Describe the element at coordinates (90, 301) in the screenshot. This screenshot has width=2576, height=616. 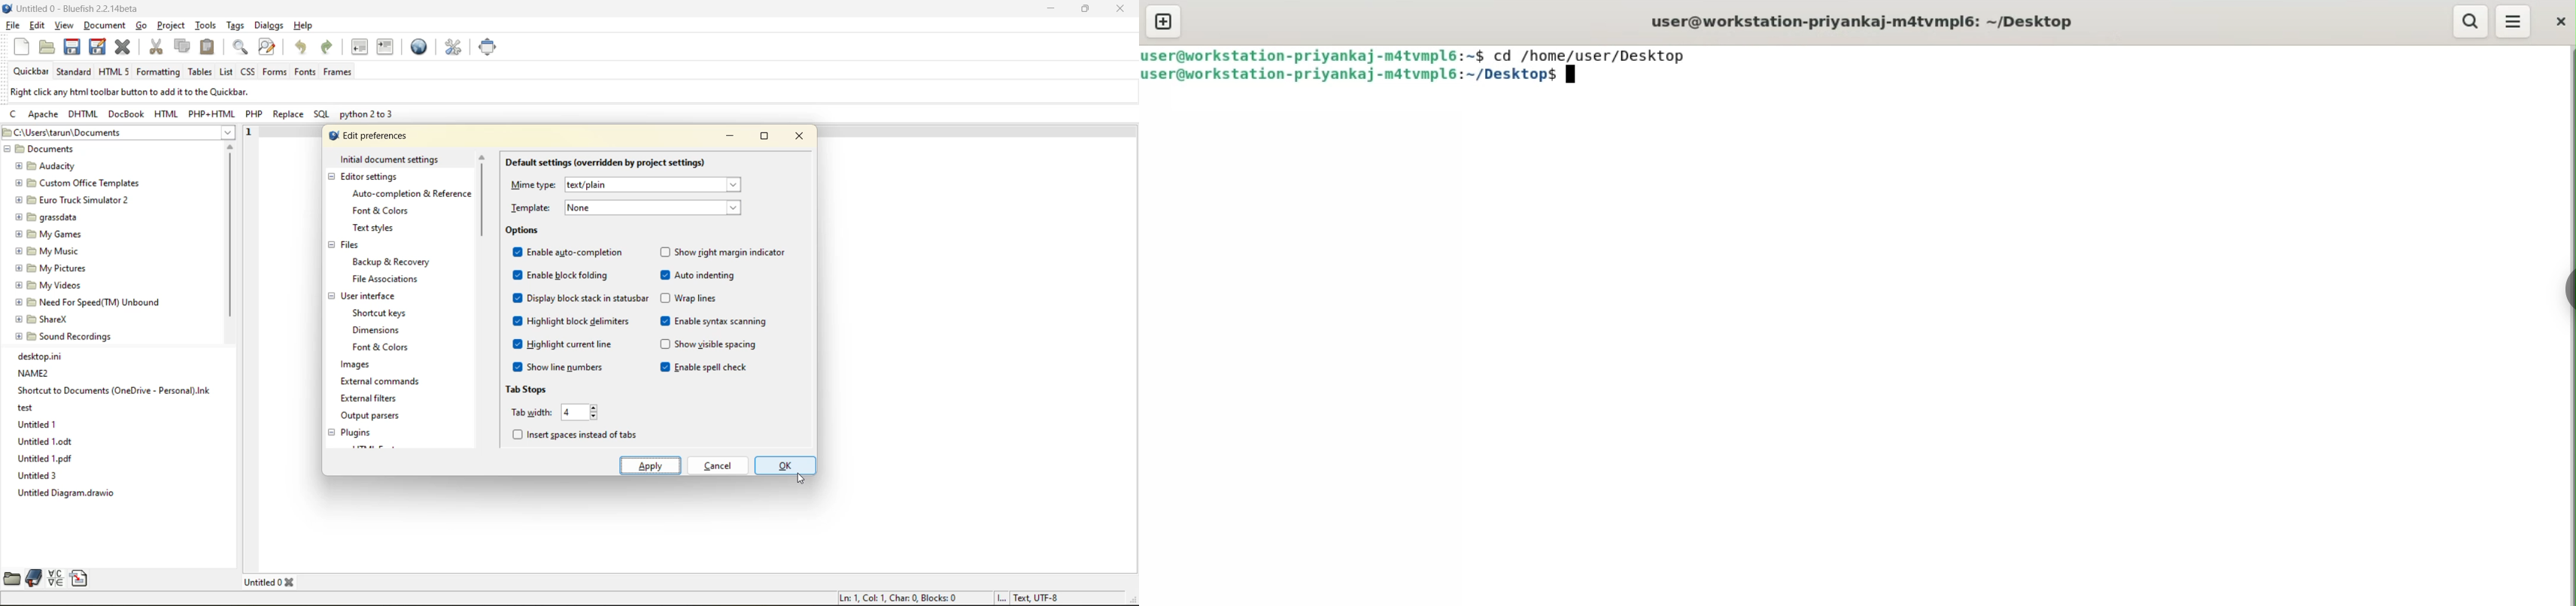
I see `@ EB Need For Speed(TM) Unbound` at that location.